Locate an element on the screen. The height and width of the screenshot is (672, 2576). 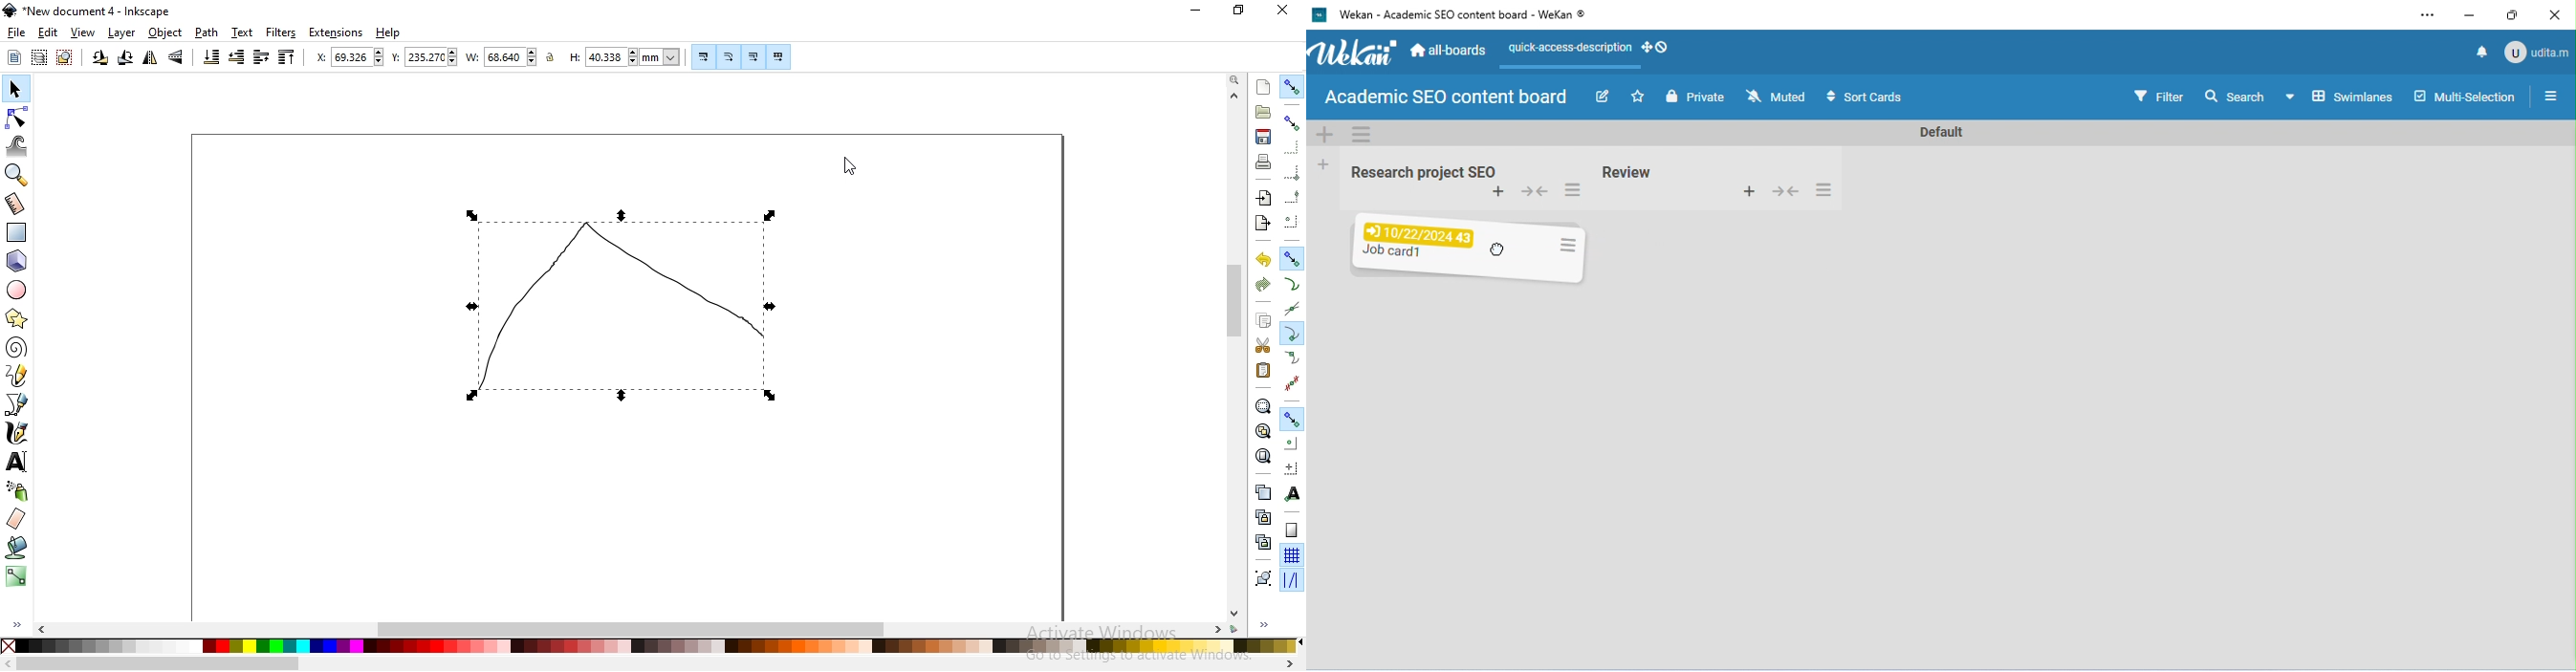
list actions is located at coordinates (1824, 190).